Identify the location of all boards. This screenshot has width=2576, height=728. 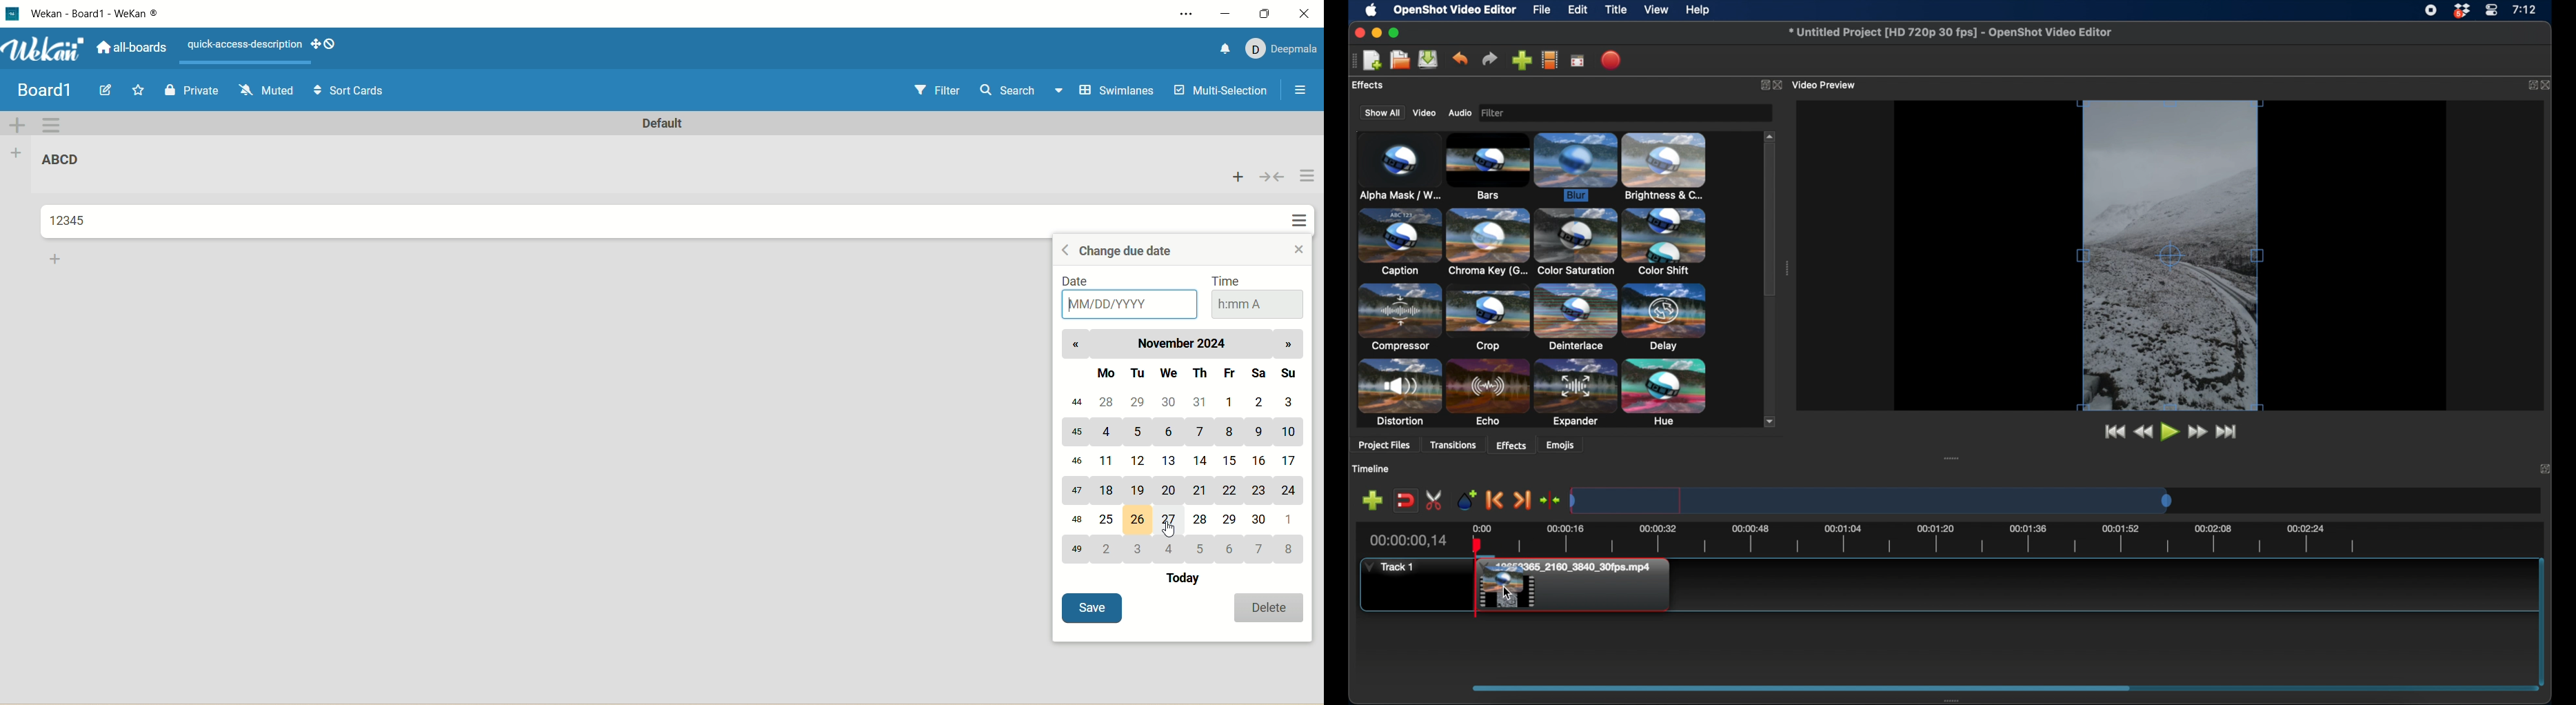
(131, 46).